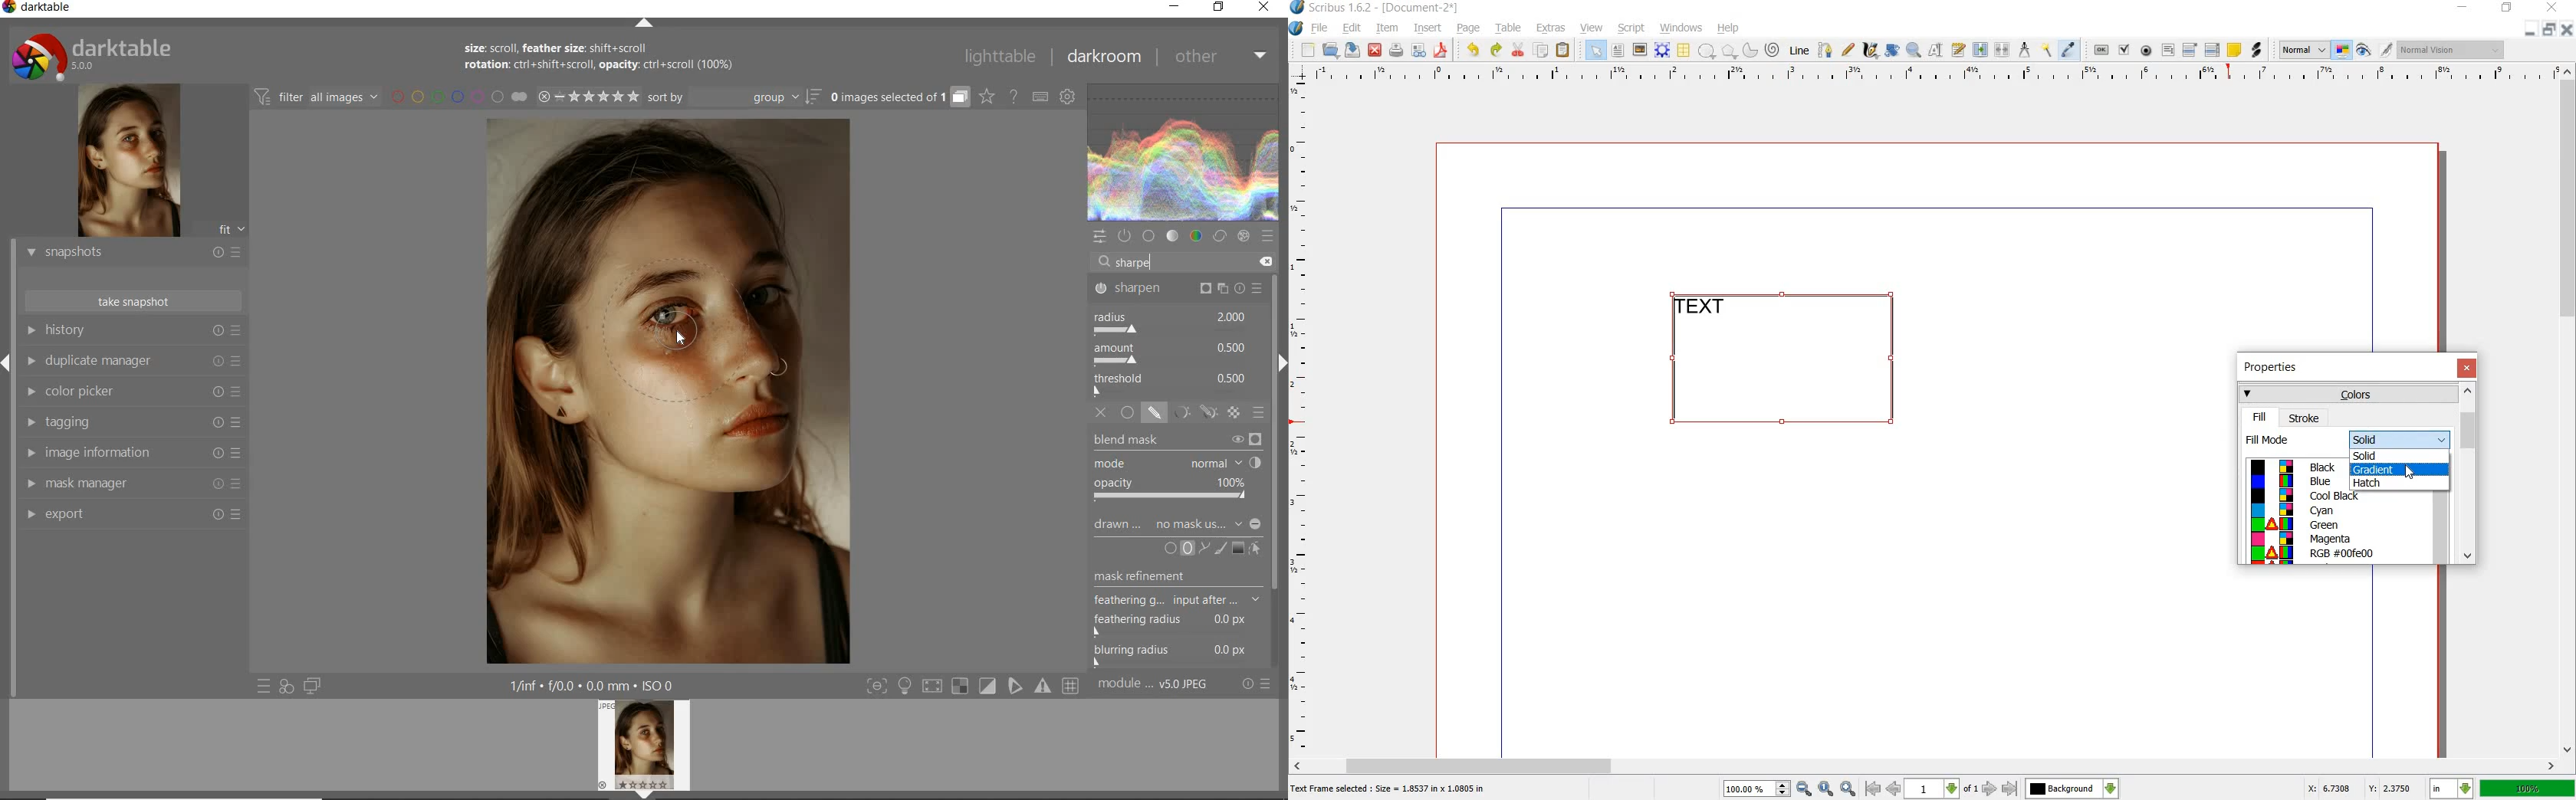 This screenshot has height=812, width=2576. What do you see at coordinates (2467, 473) in the screenshot?
I see `scrollbar` at bounding box center [2467, 473].